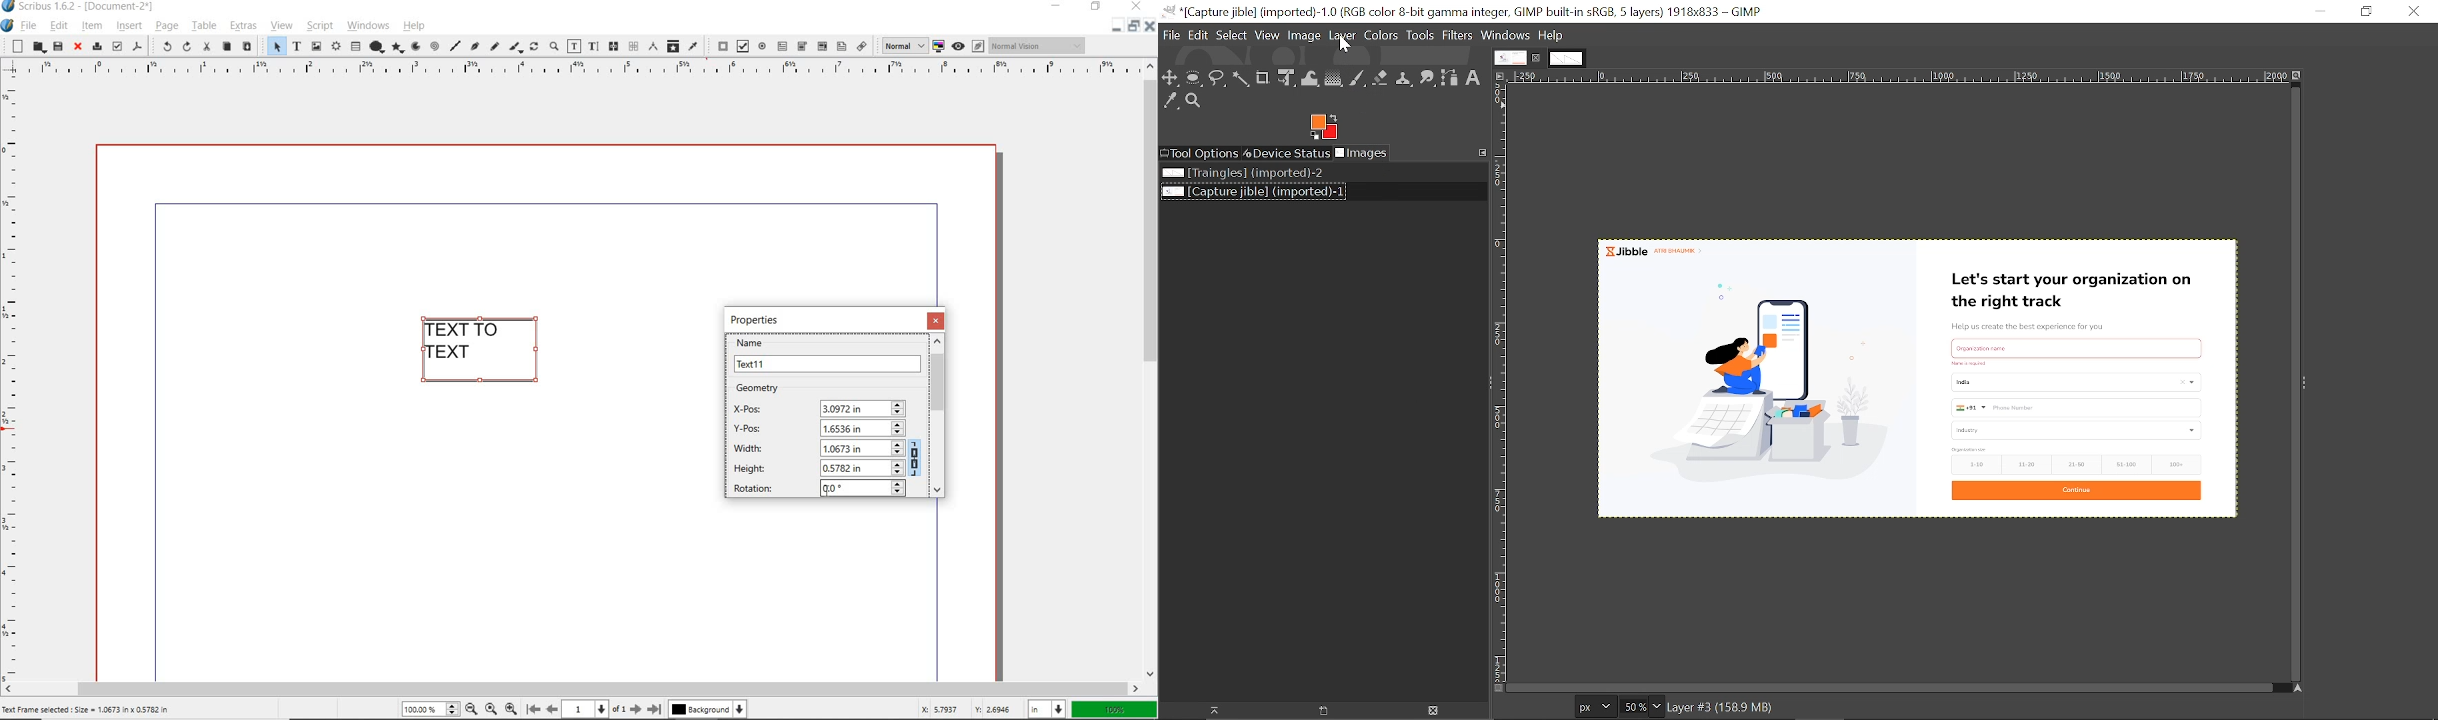  What do you see at coordinates (282, 26) in the screenshot?
I see `view` at bounding box center [282, 26].